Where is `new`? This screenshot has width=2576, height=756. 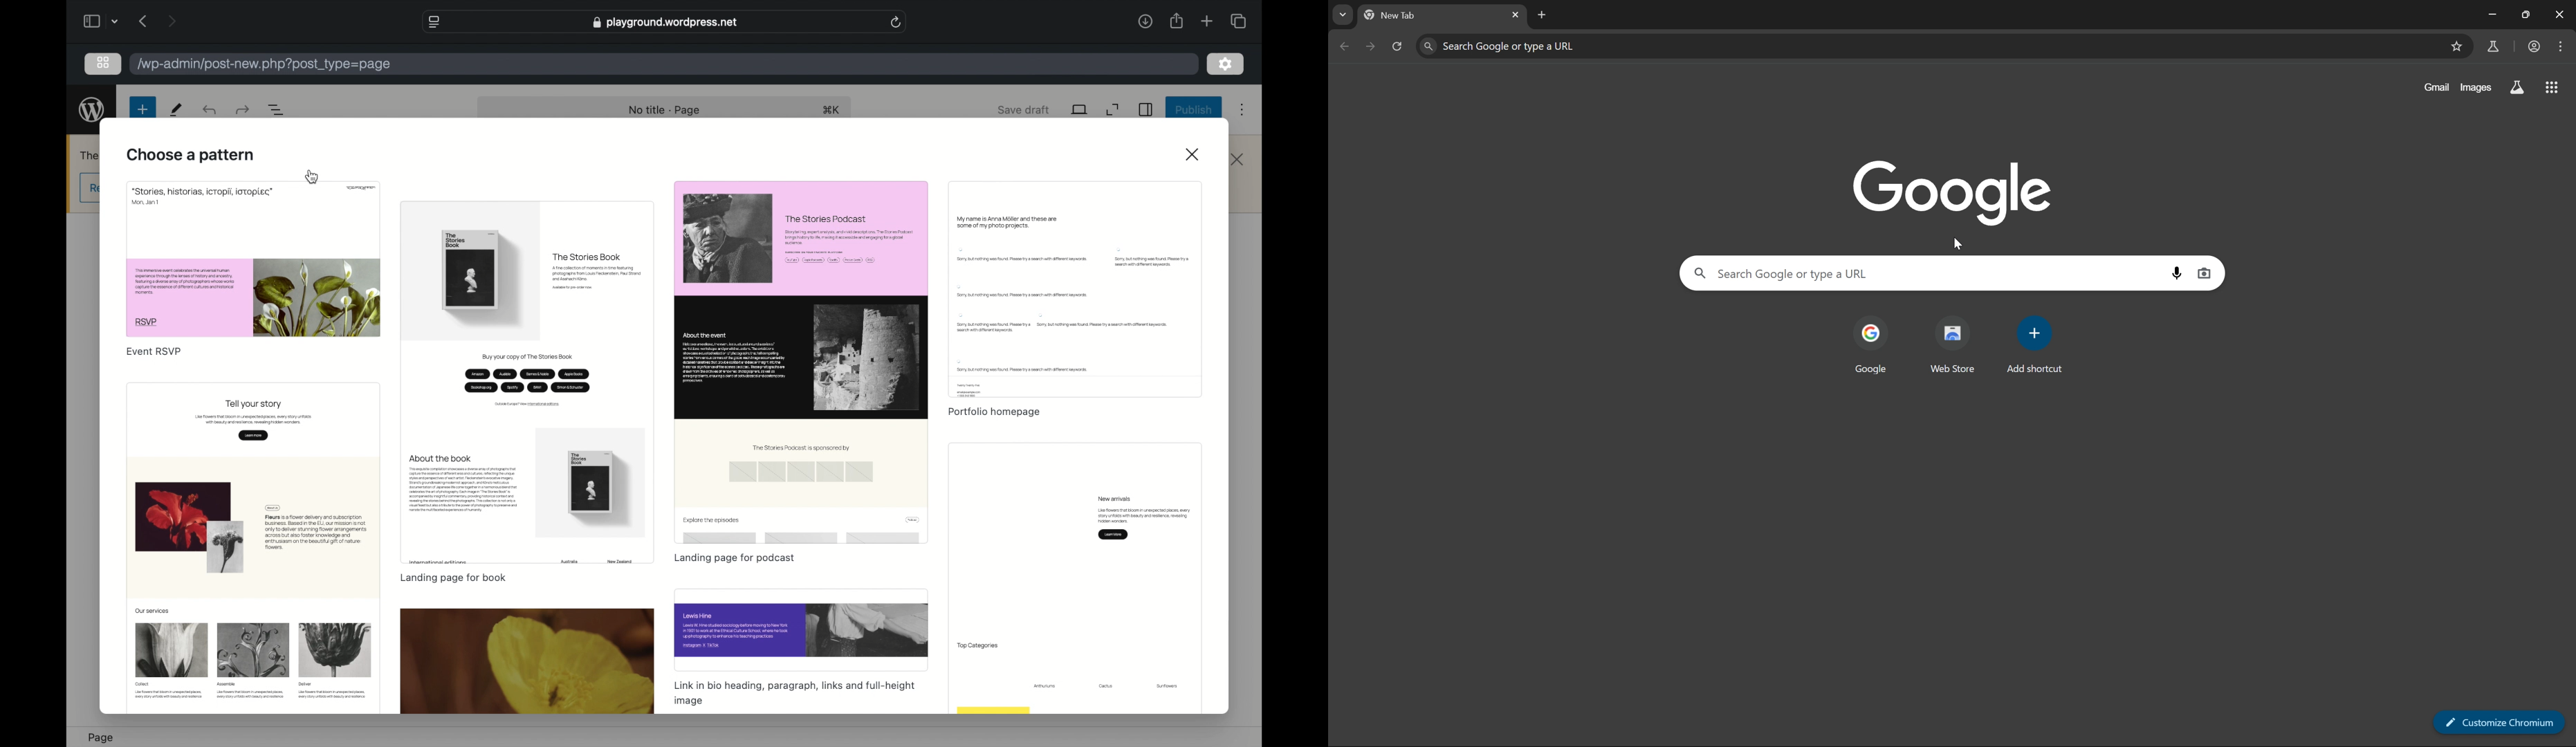 new is located at coordinates (141, 110).